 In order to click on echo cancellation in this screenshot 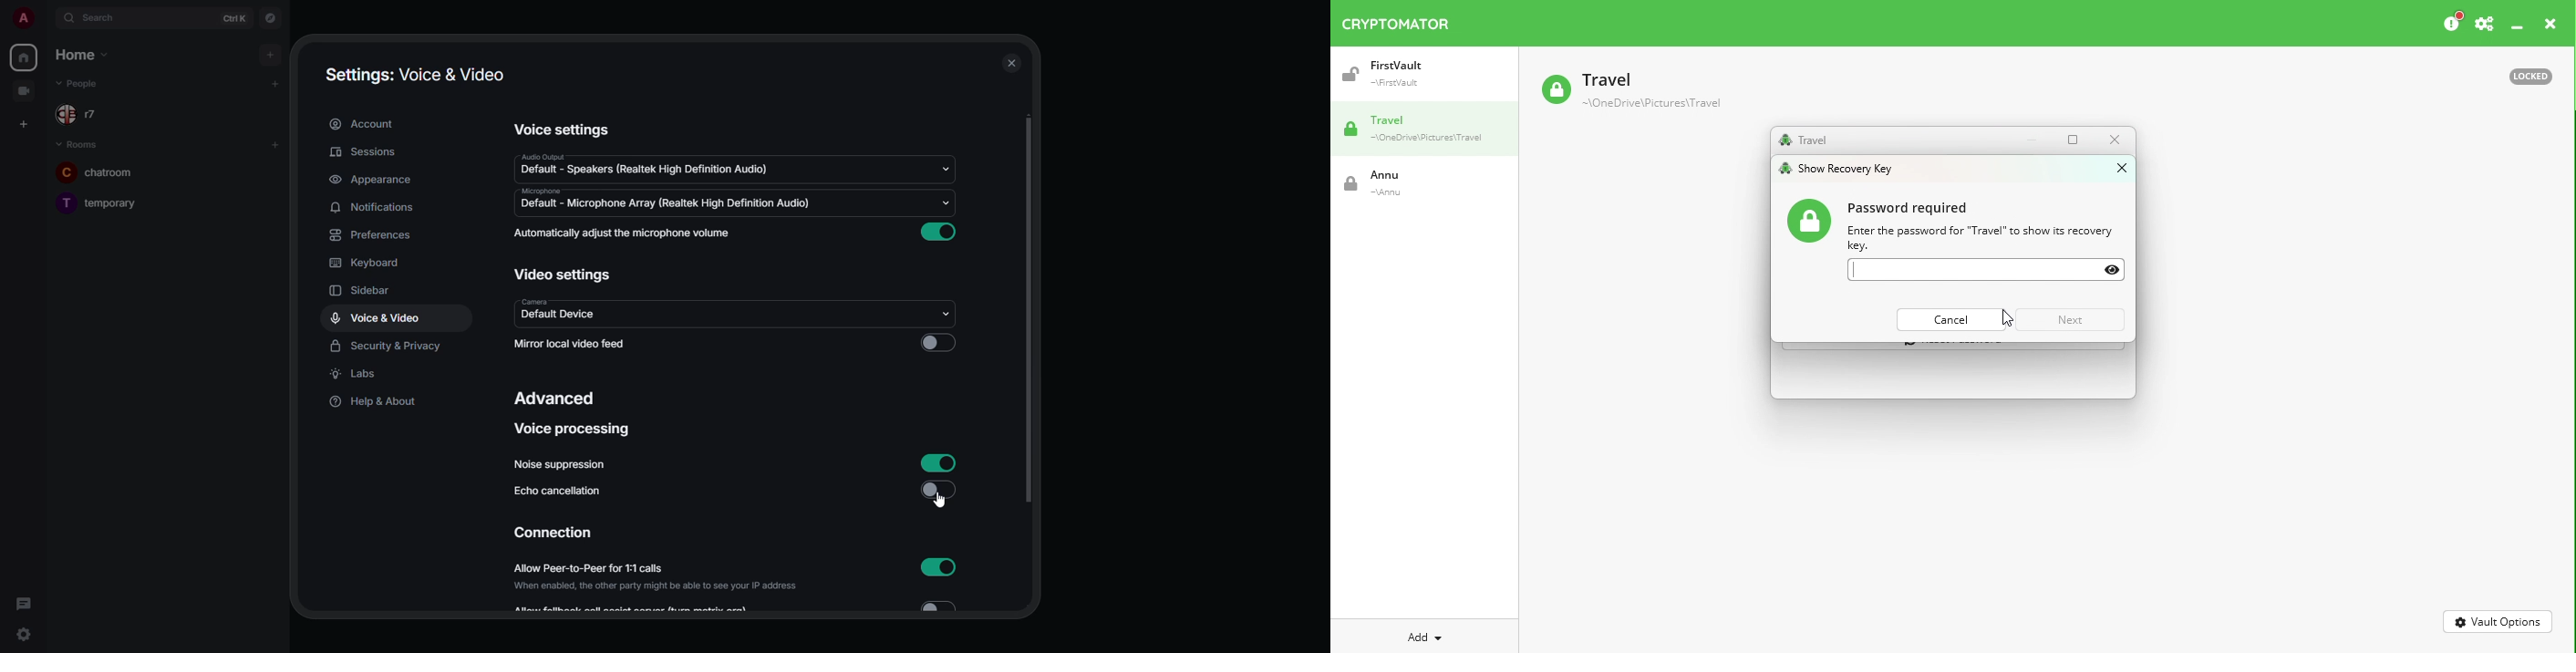, I will do `click(557, 493)`.